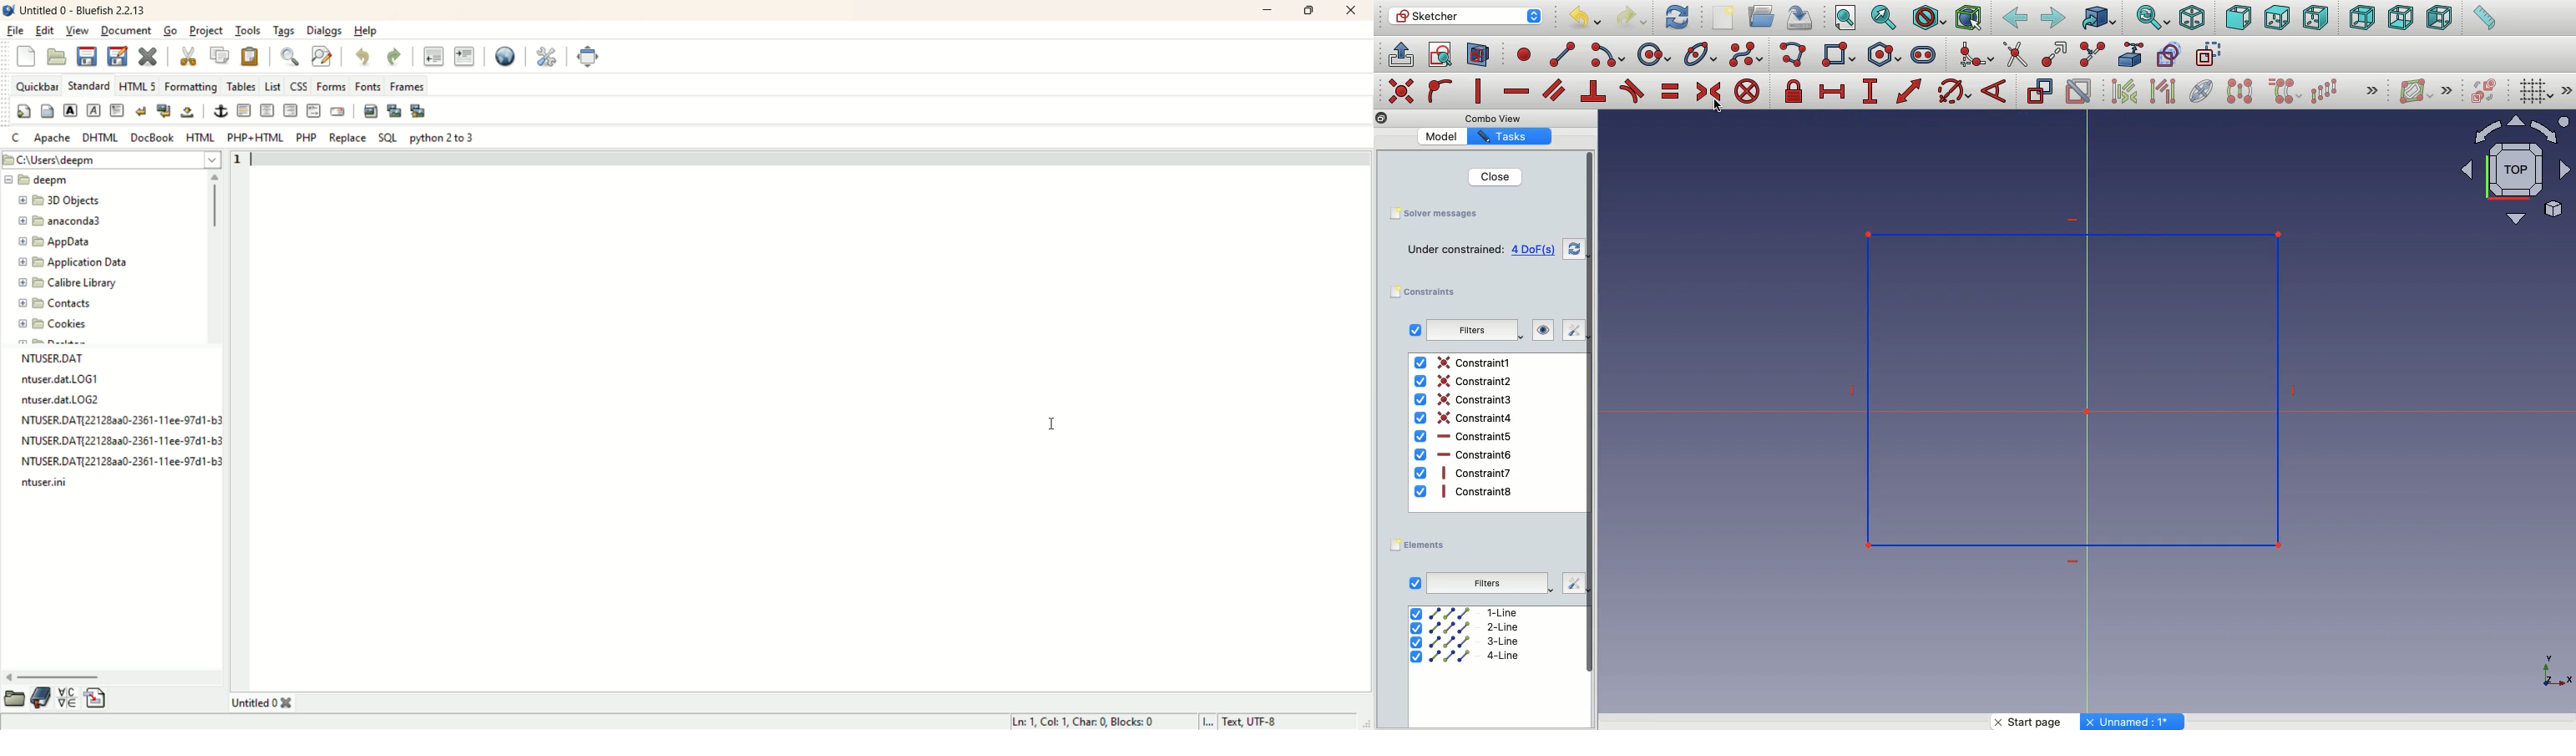  I want to click on constrain symmetrical , so click(1708, 94).